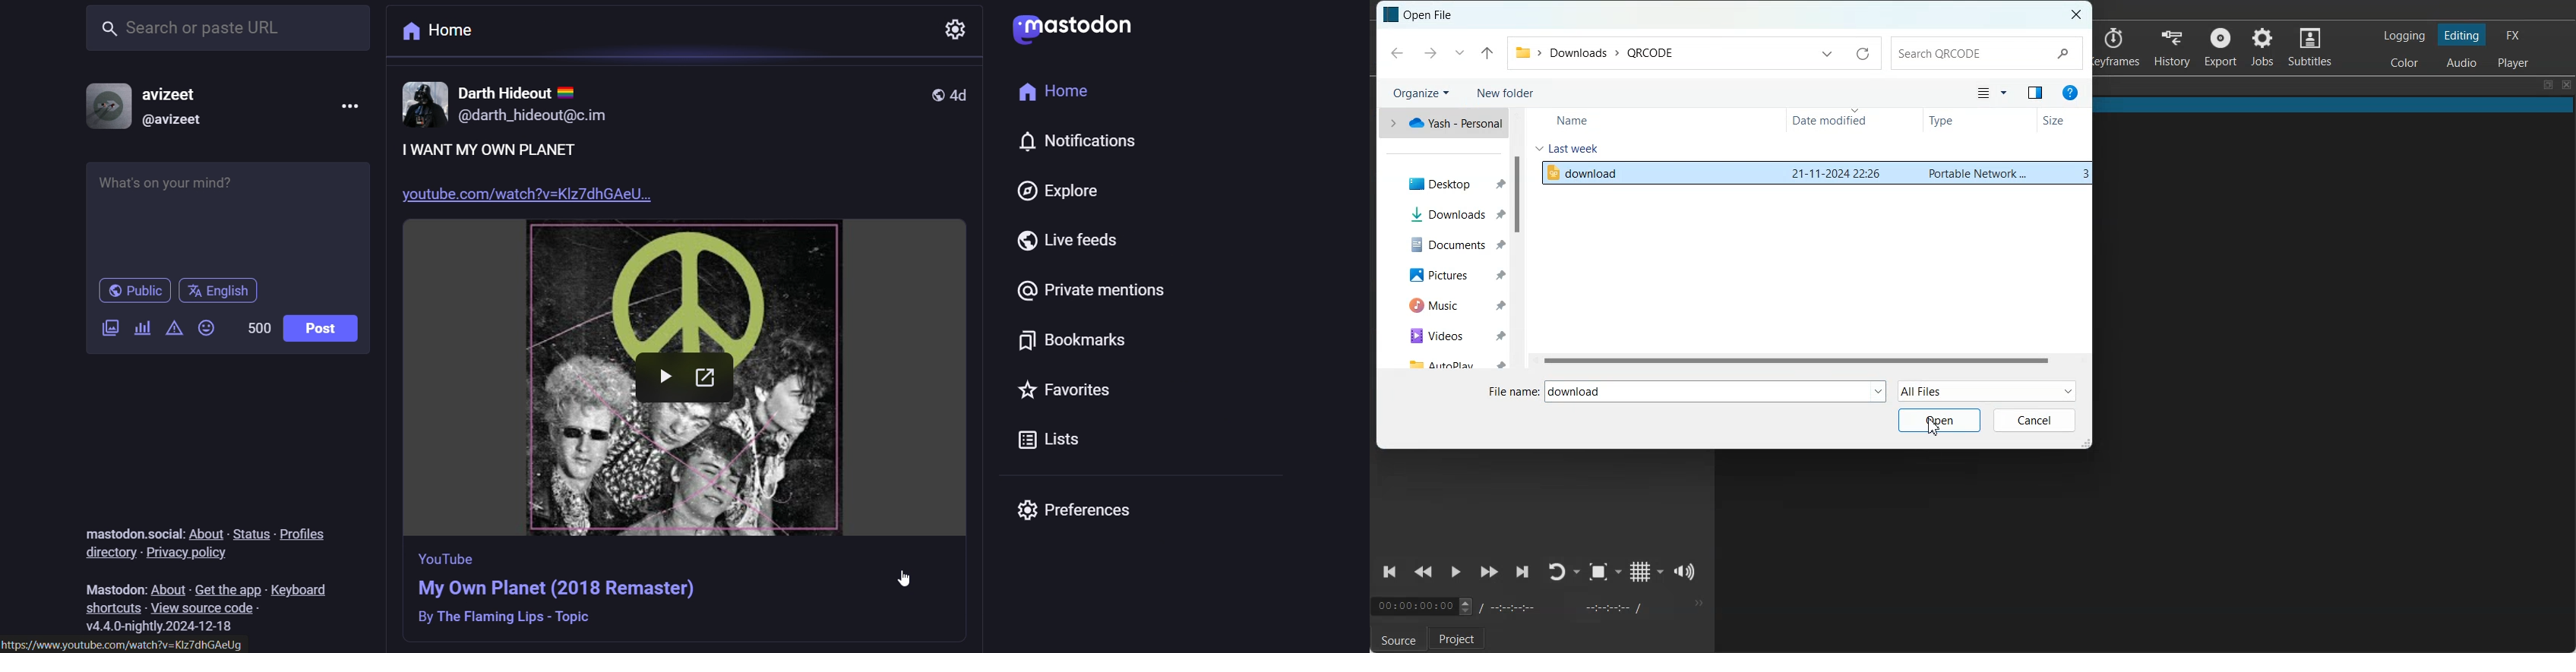 This screenshot has height=672, width=2576. I want to click on about, so click(166, 584).